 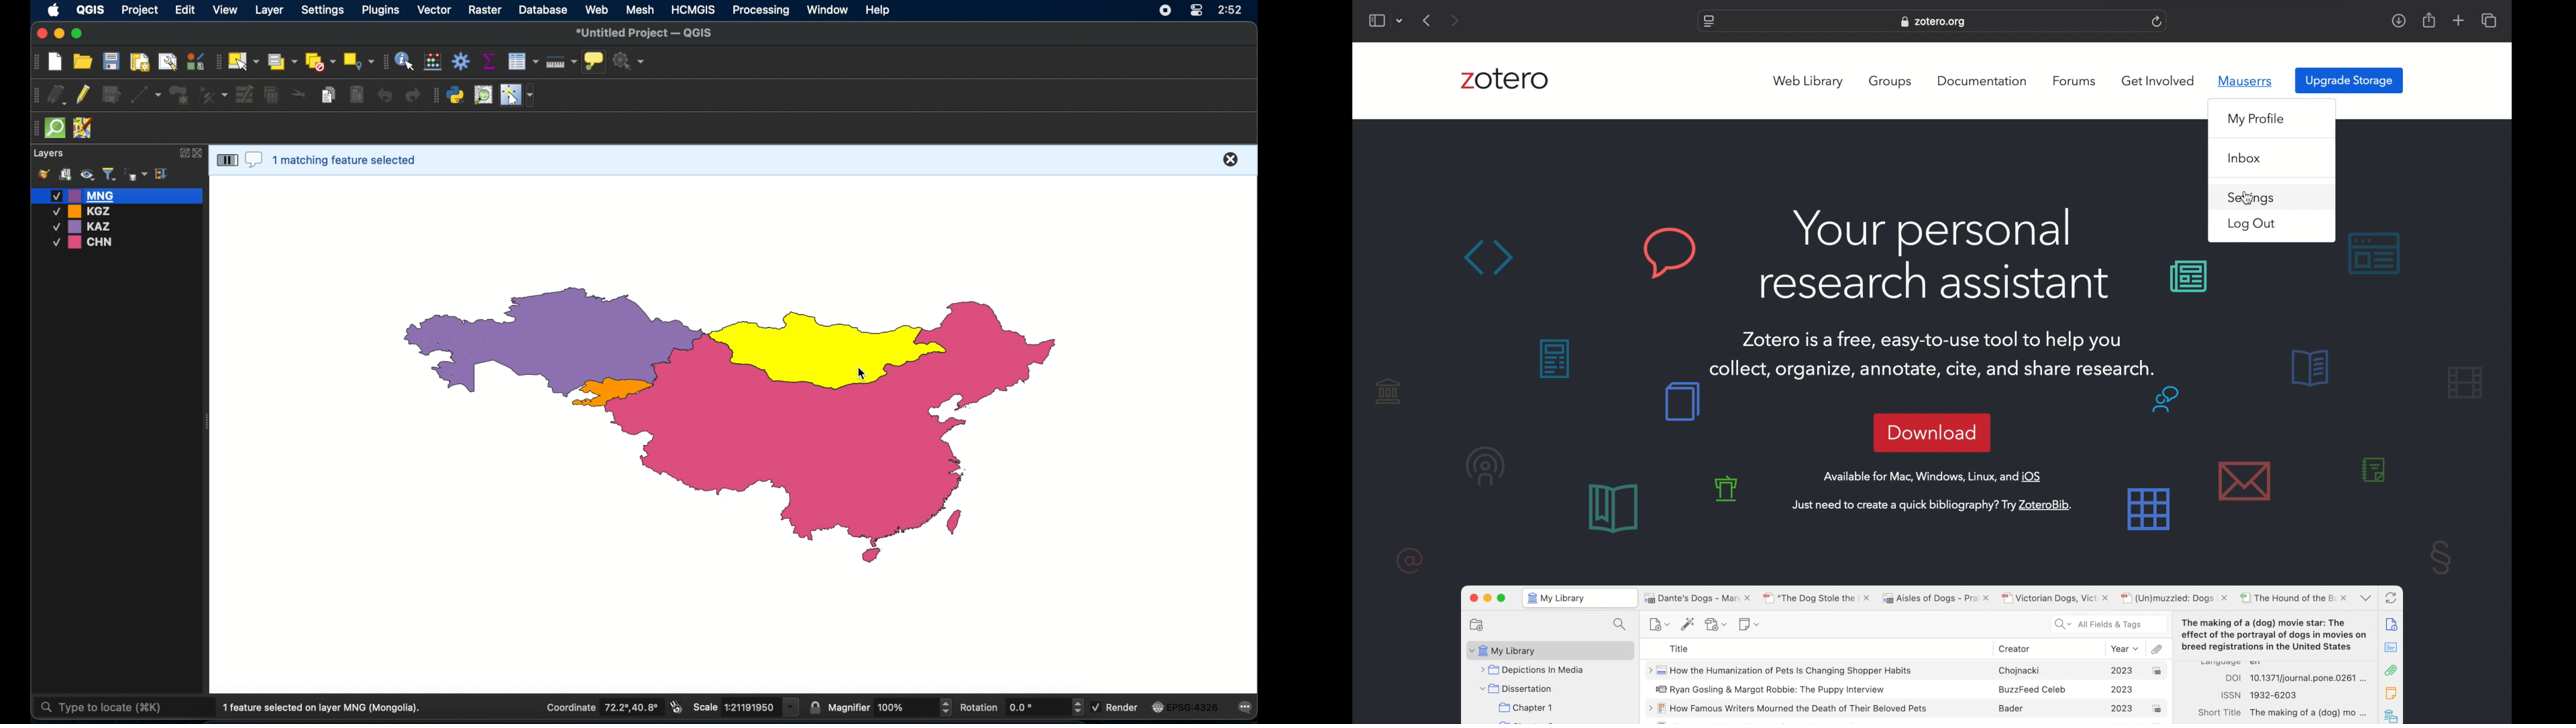 What do you see at coordinates (2190, 278) in the screenshot?
I see `background graphics` at bounding box center [2190, 278].